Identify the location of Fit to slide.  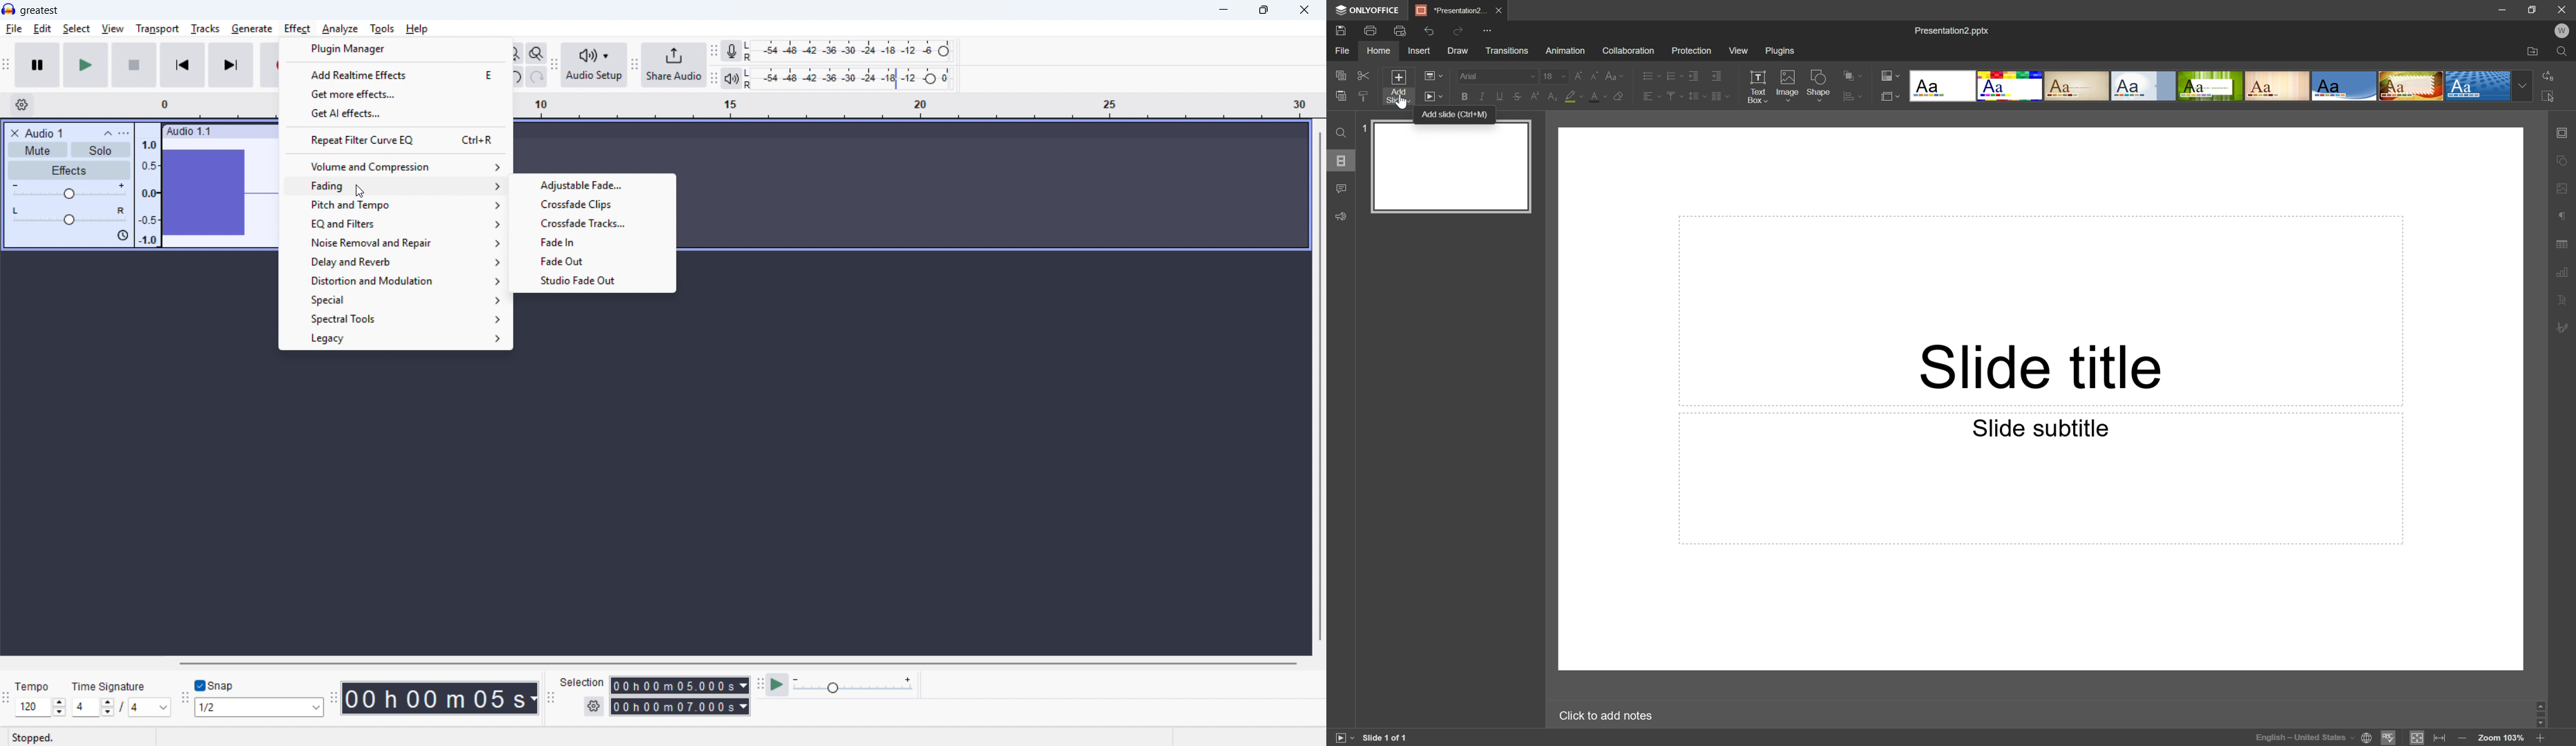
(2418, 737).